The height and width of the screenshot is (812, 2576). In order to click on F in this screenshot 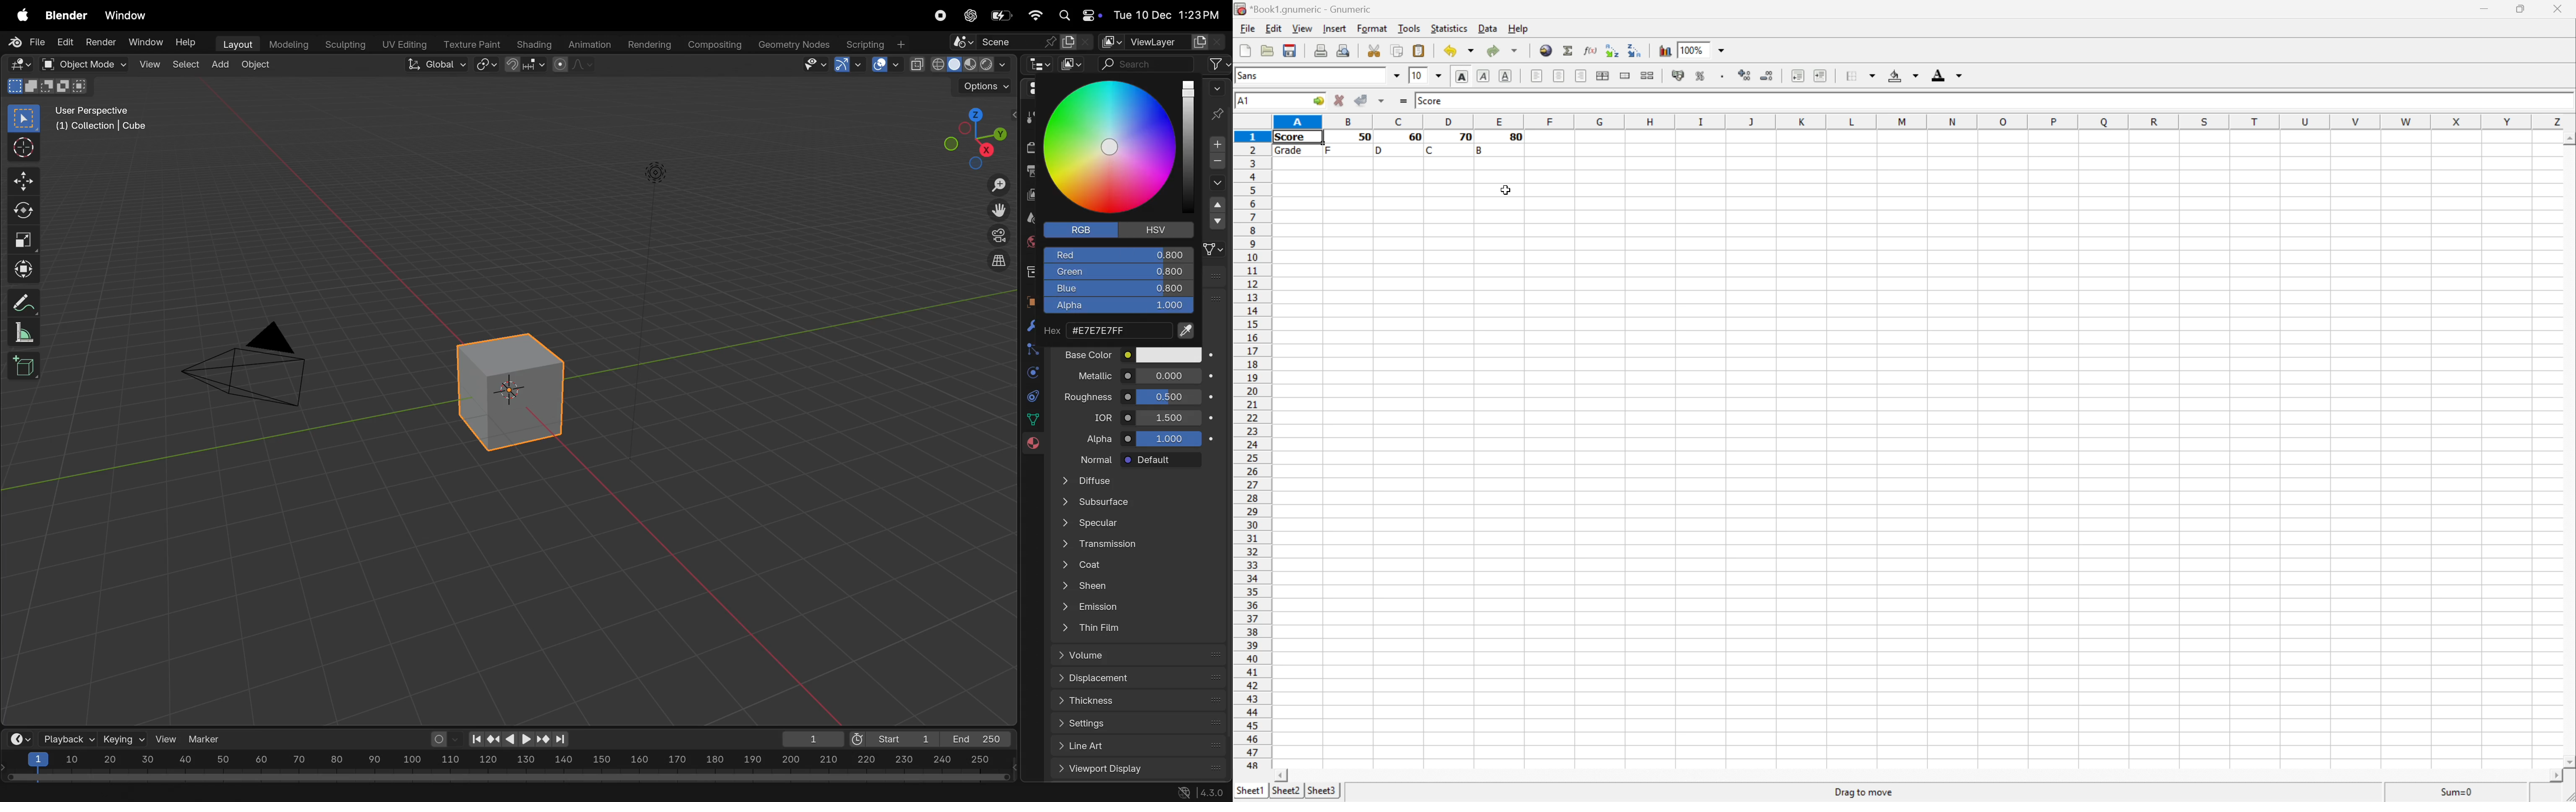, I will do `click(1329, 149)`.